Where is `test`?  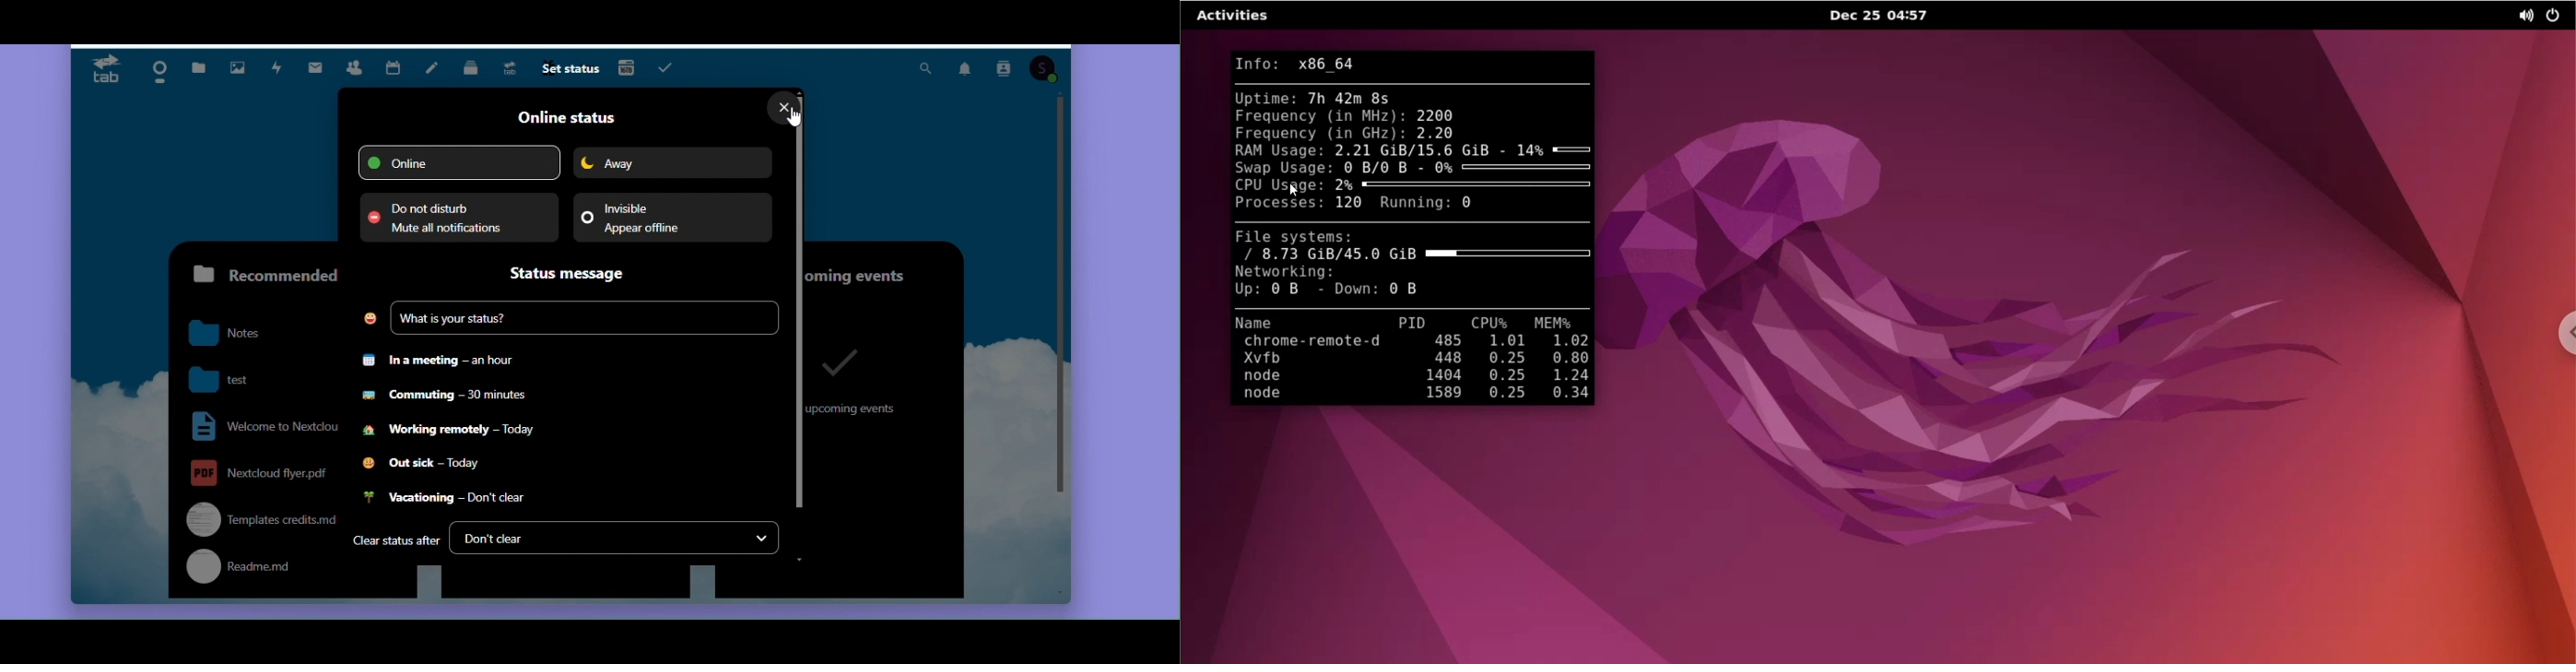 test is located at coordinates (239, 377).